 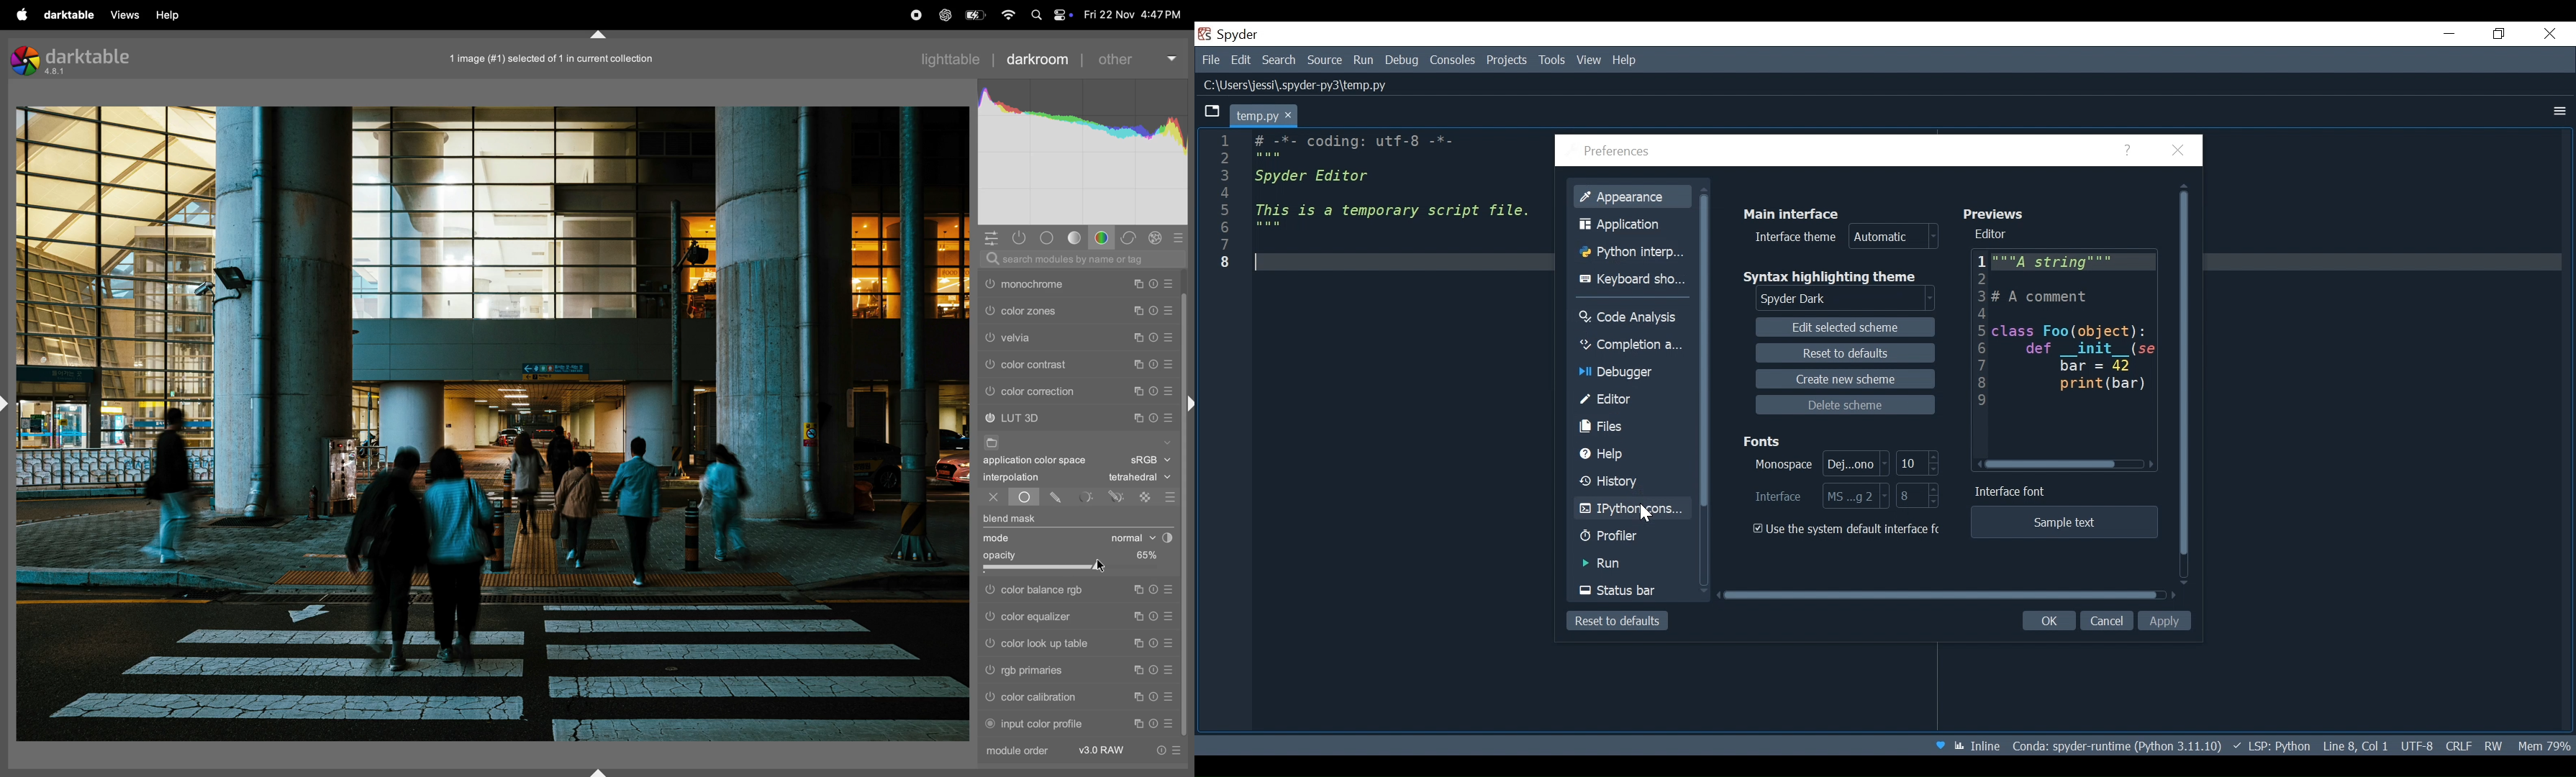 I want to click on opacity, so click(x=1003, y=555).